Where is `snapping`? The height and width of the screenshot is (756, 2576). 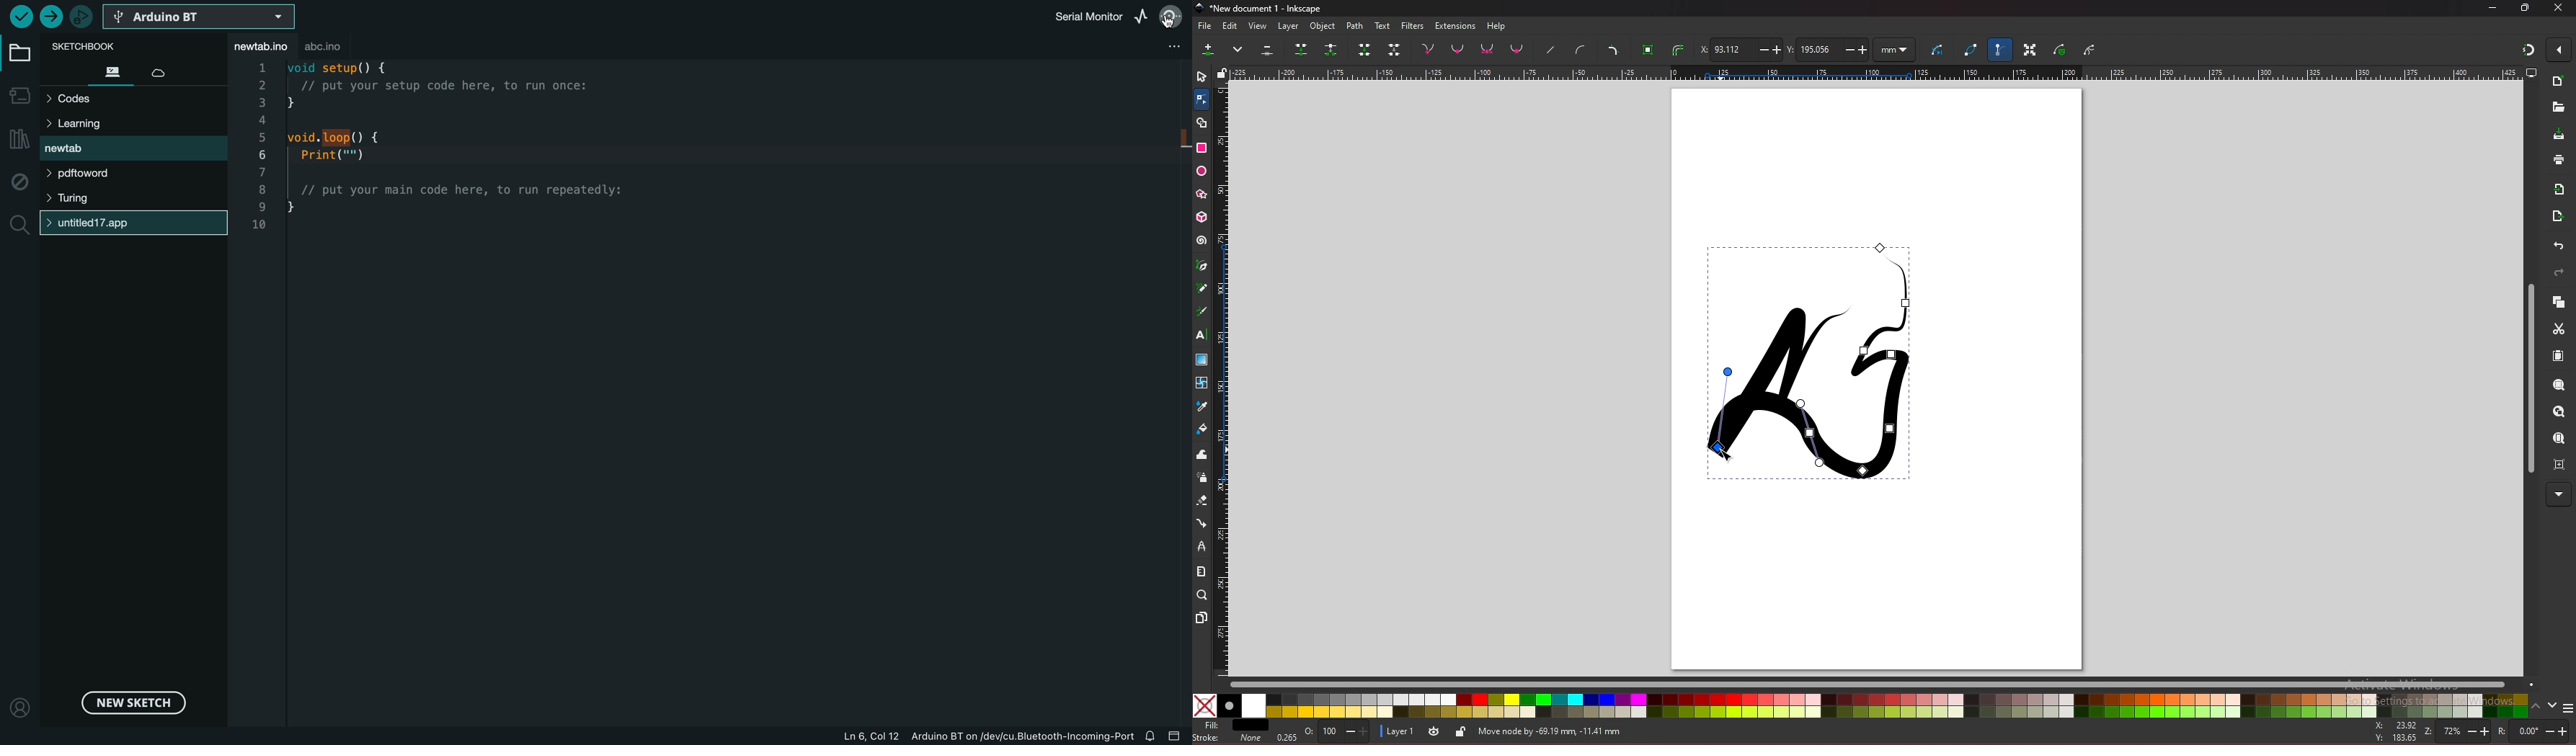
snapping is located at coordinates (2528, 50).